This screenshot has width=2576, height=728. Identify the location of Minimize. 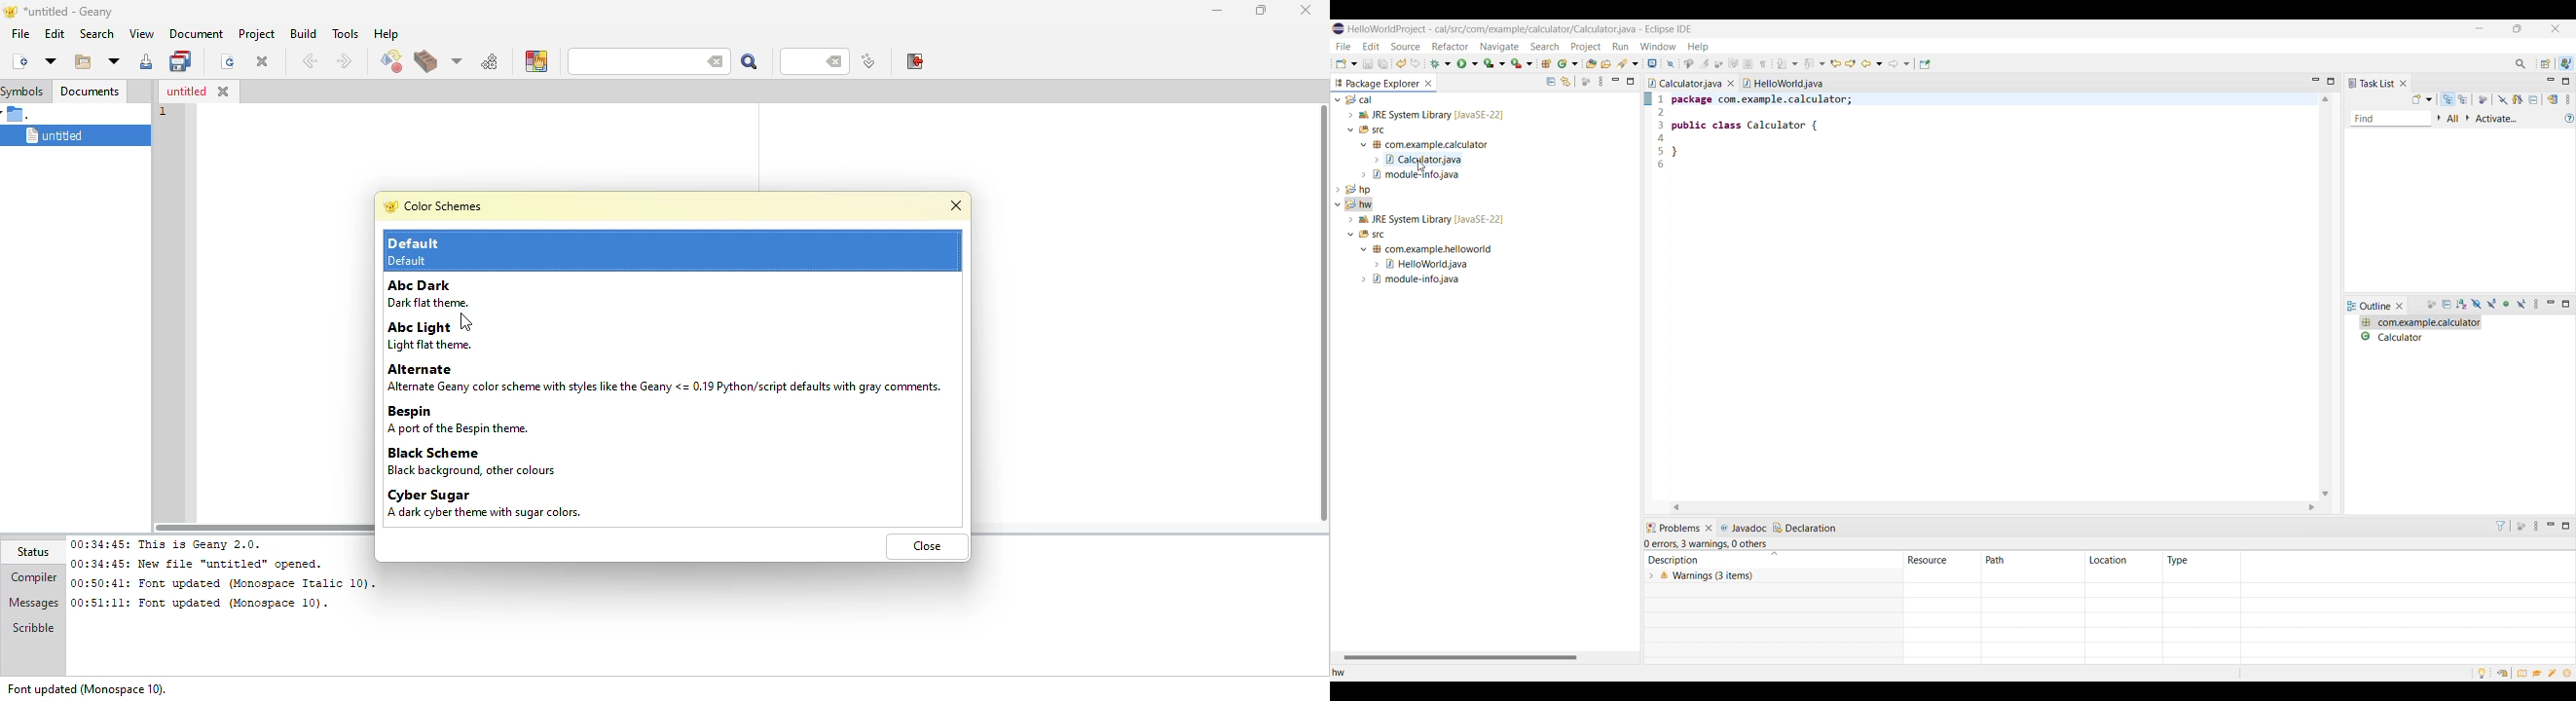
(2479, 29).